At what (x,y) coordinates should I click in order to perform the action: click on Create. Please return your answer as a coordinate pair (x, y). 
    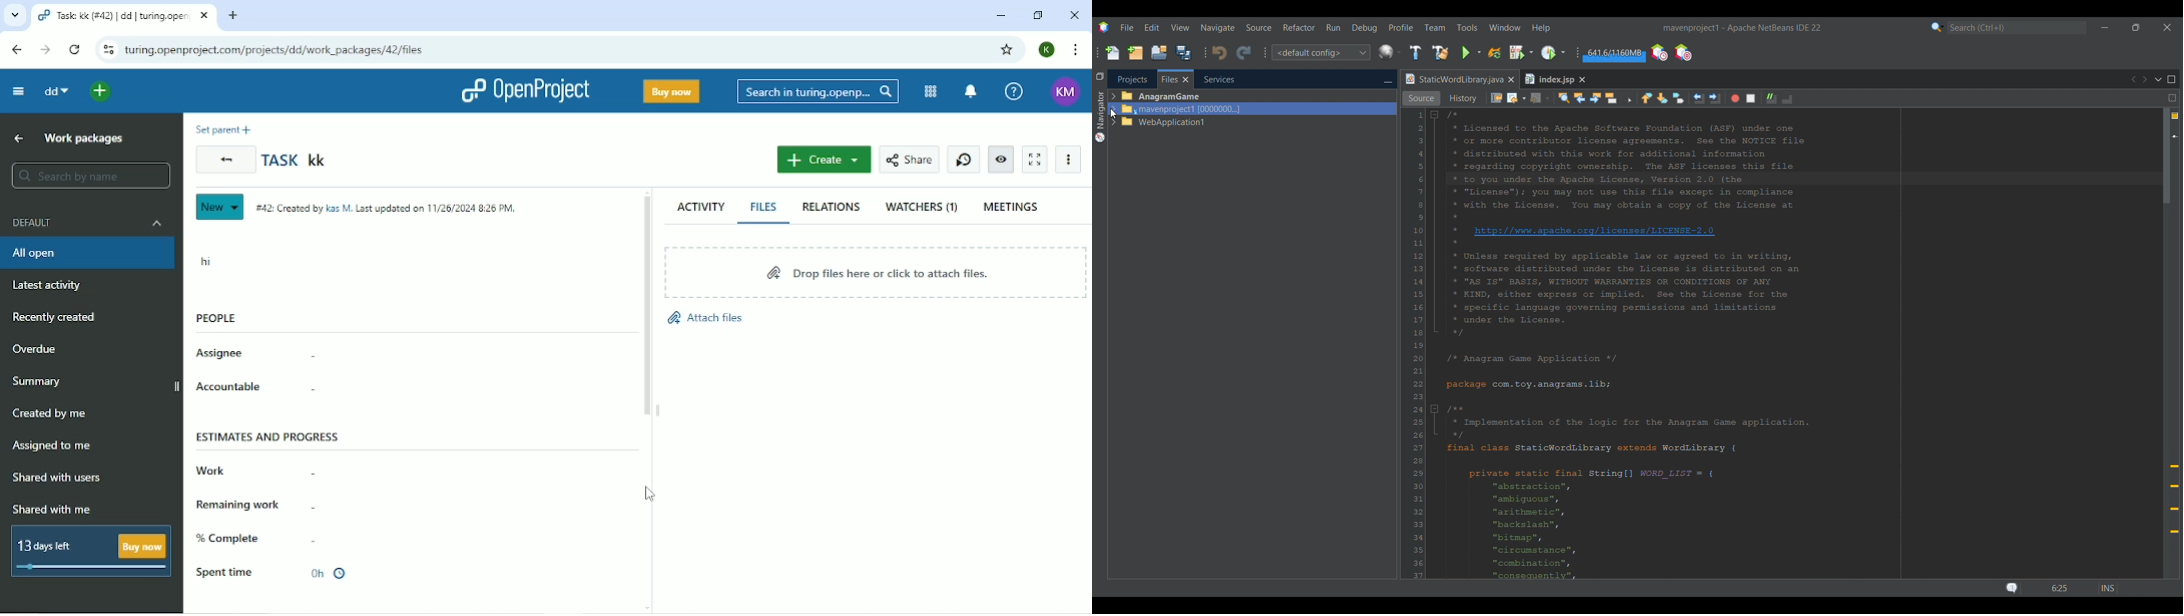
    Looking at the image, I should click on (825, 159).